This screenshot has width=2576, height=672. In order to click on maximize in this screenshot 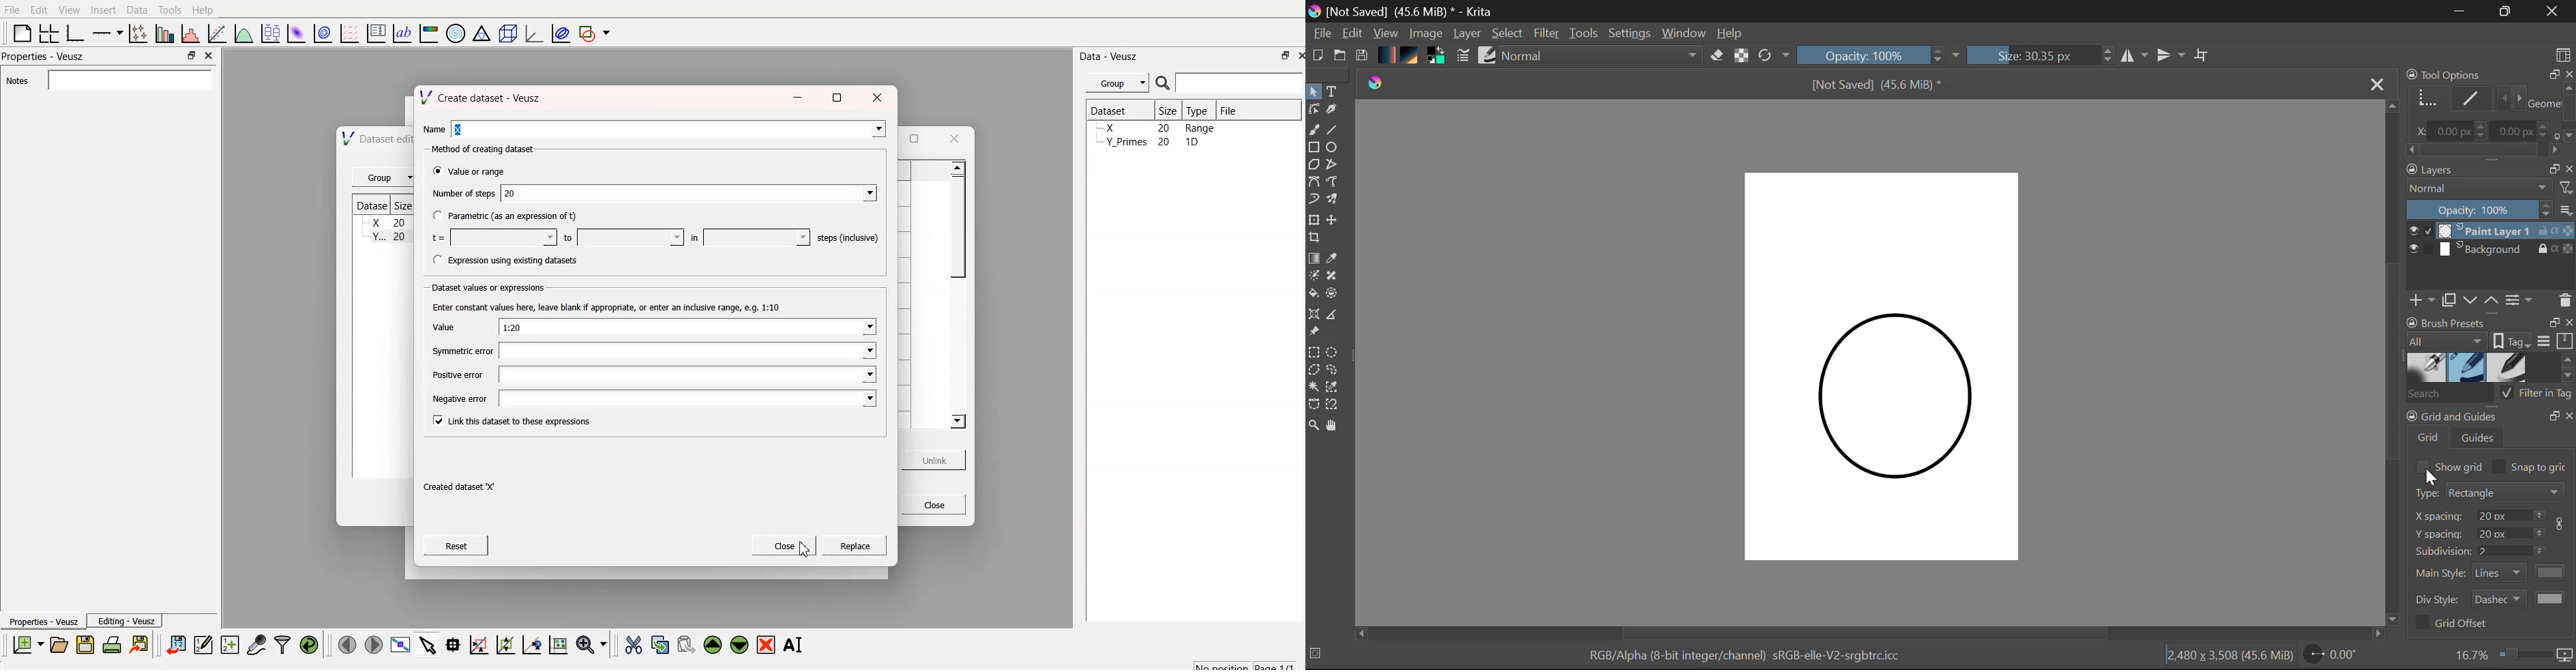, I will do `click(913, 136)`.